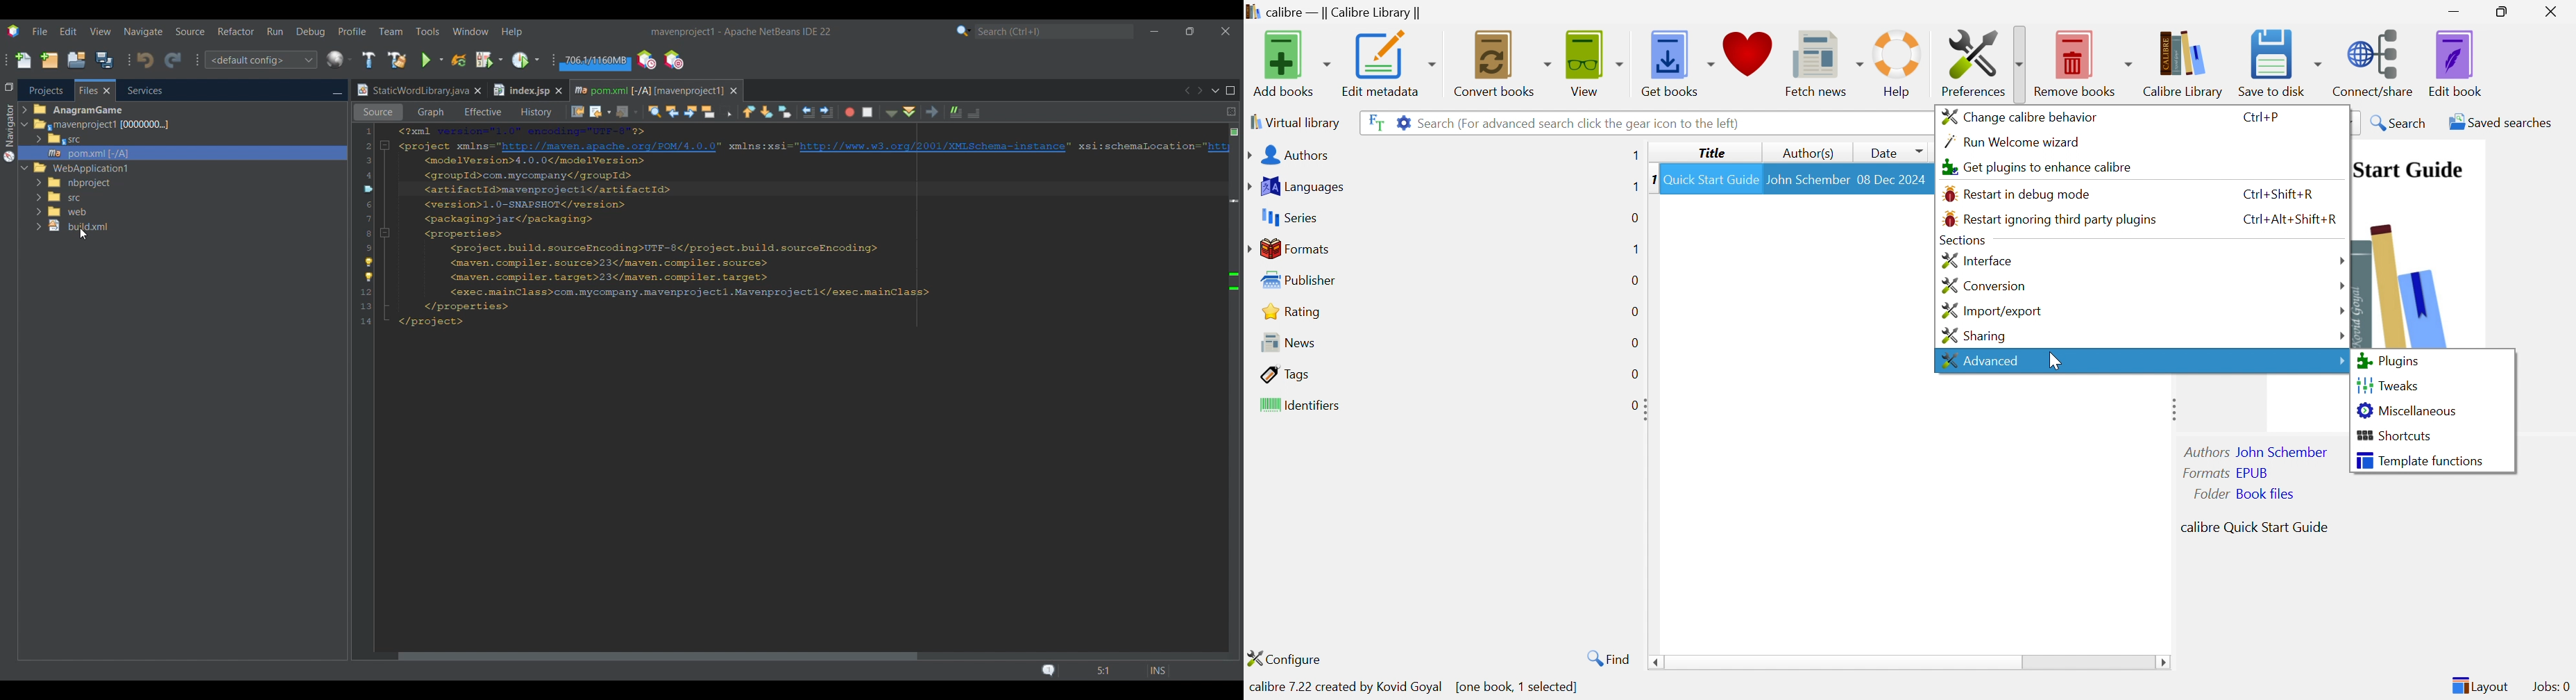 The image size is (2576, 700). Describe the element at coordinates (1634, 312) in the screenshot. I see `0` at that location.